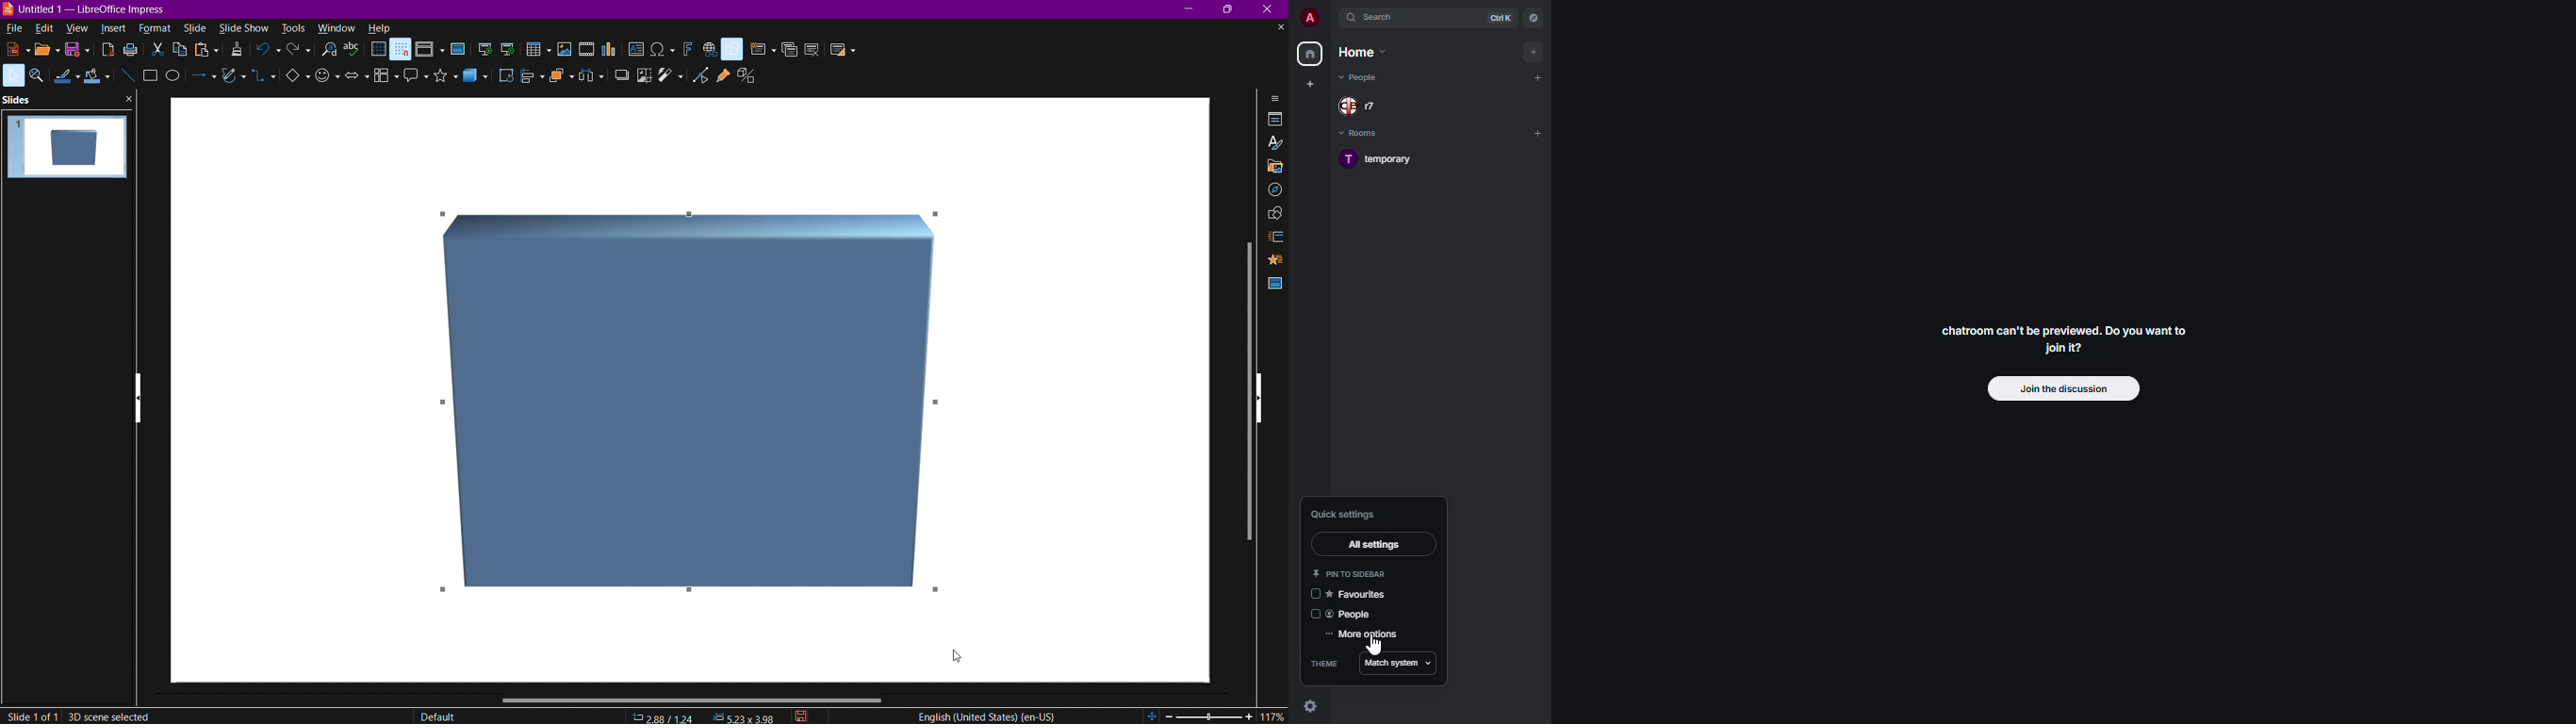  I want to click on English, so click(984, 715).